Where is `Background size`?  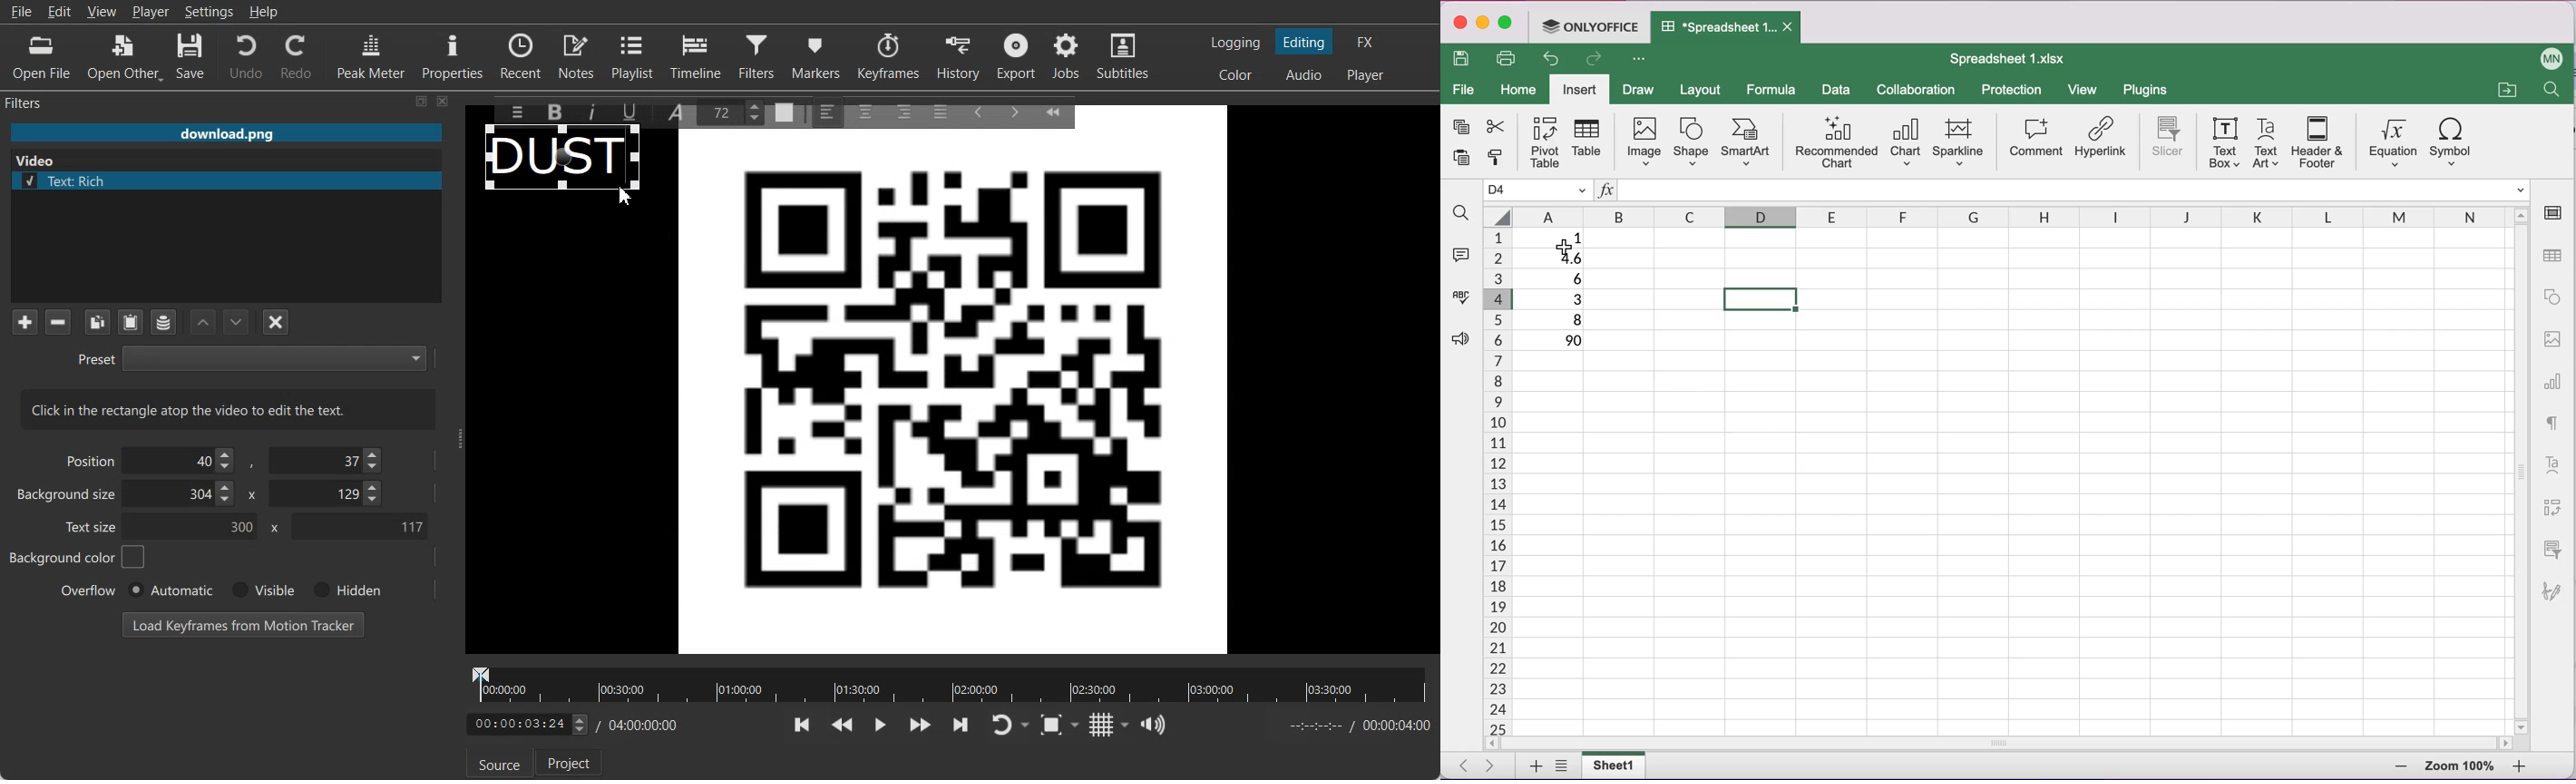 Background size is located at coordinates (68, 498).